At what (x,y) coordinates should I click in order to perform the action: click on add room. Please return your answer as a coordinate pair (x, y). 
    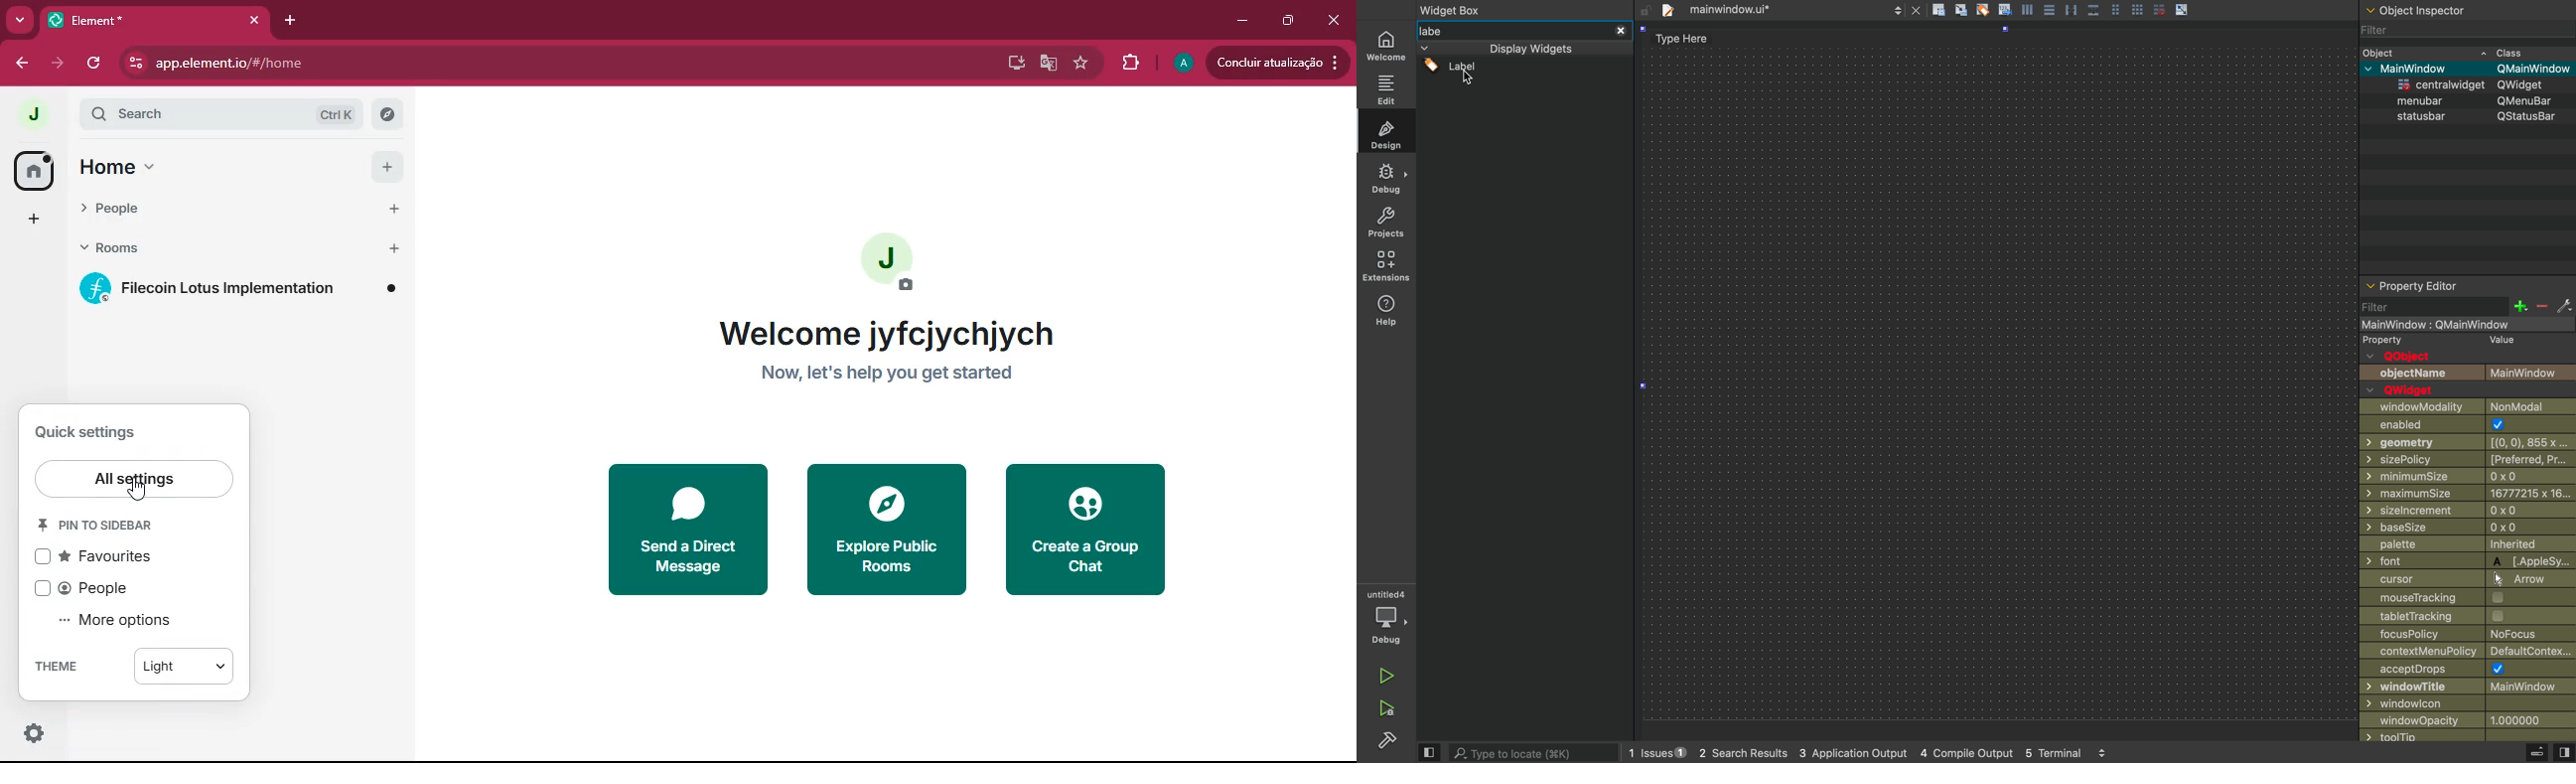
    Looking at the image, I should click on (394, 248).